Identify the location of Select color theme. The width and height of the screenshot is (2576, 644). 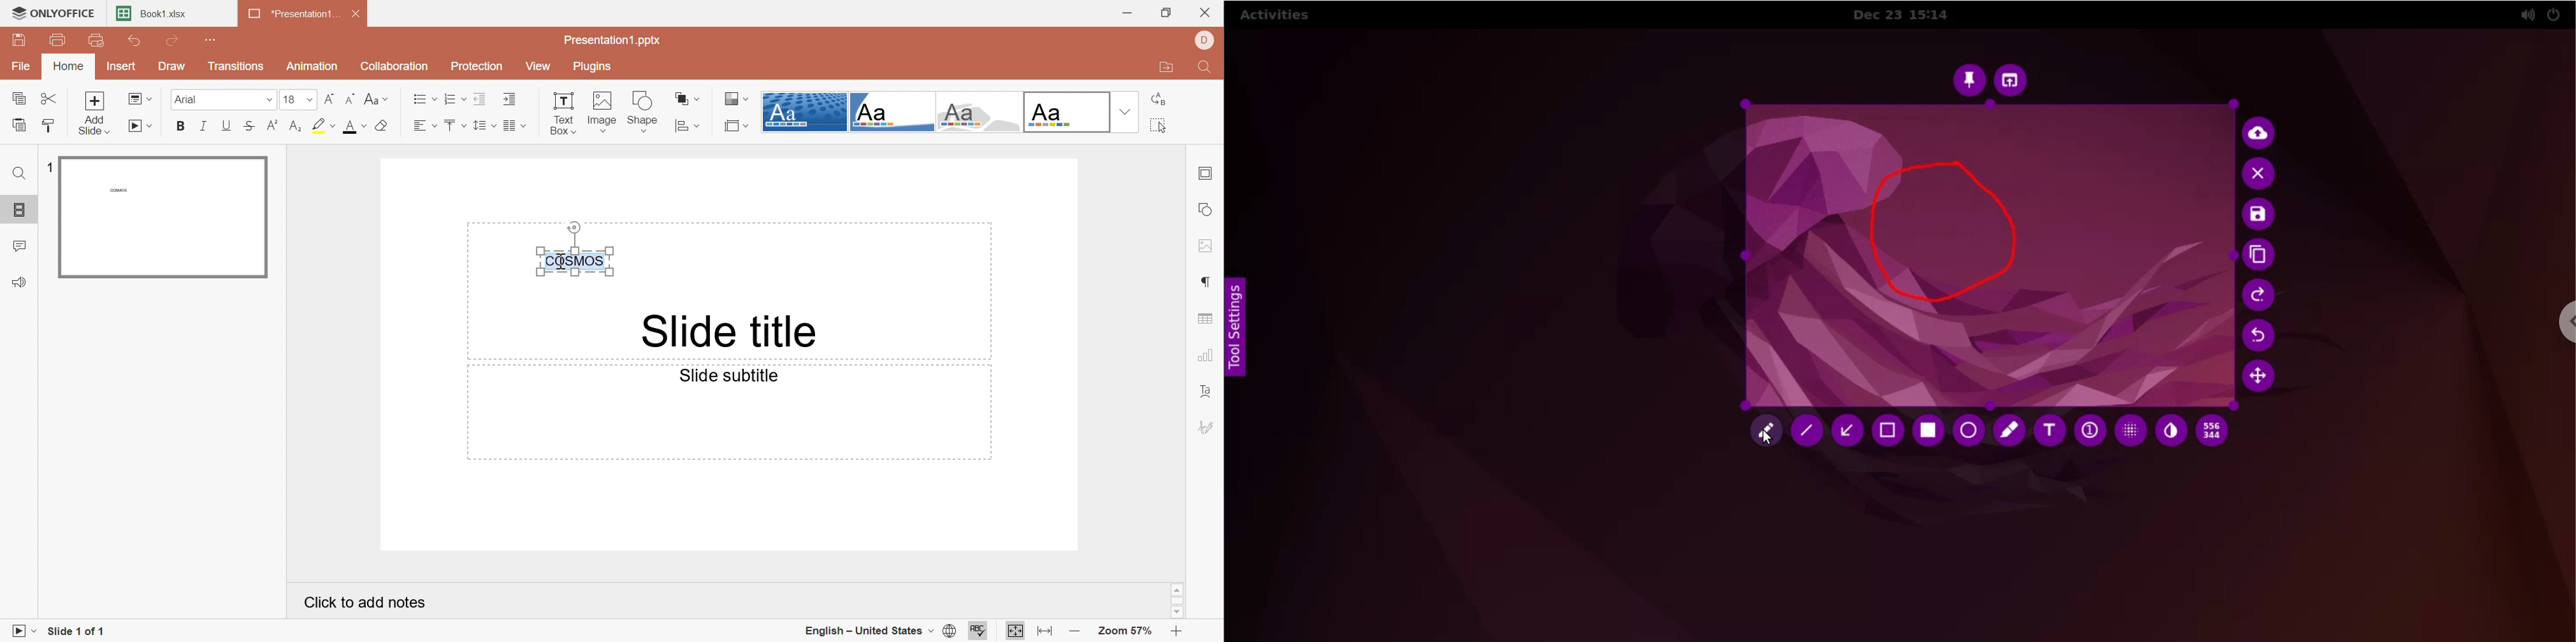
(735, 100).